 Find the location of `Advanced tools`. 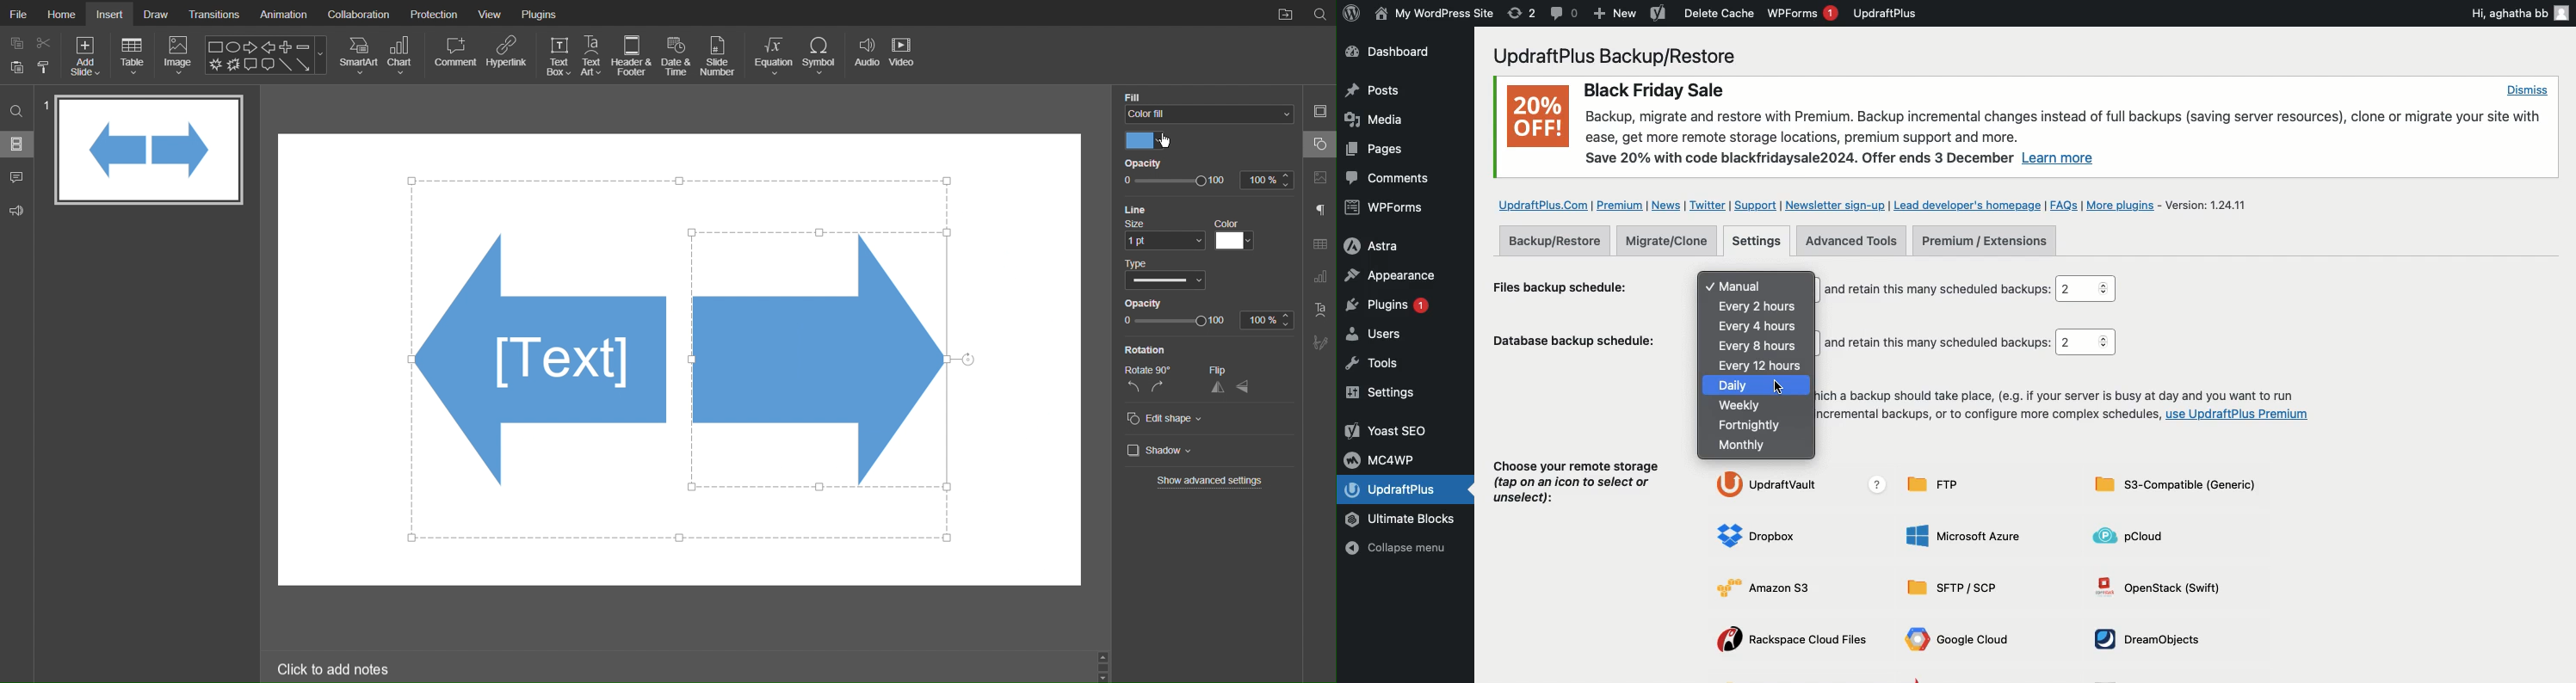

Advanced tools is located at coordinates (1851, 241).